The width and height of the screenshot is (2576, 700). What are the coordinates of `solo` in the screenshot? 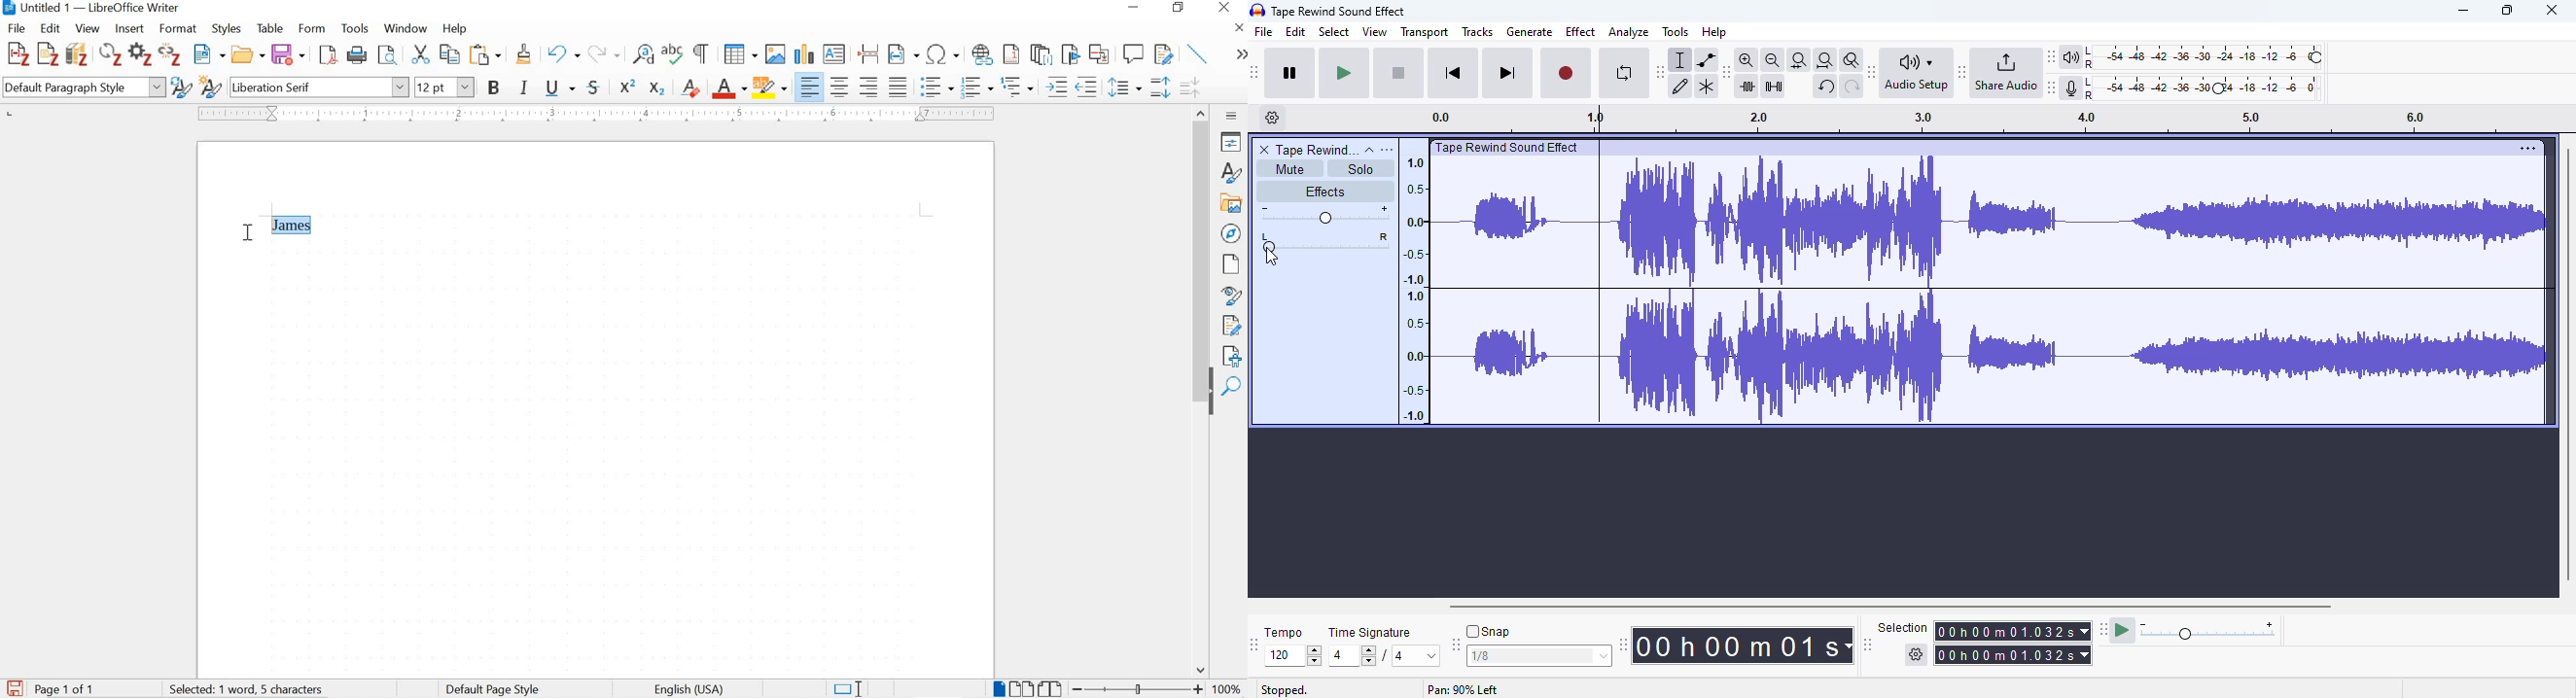 It's located at (1359, 169).